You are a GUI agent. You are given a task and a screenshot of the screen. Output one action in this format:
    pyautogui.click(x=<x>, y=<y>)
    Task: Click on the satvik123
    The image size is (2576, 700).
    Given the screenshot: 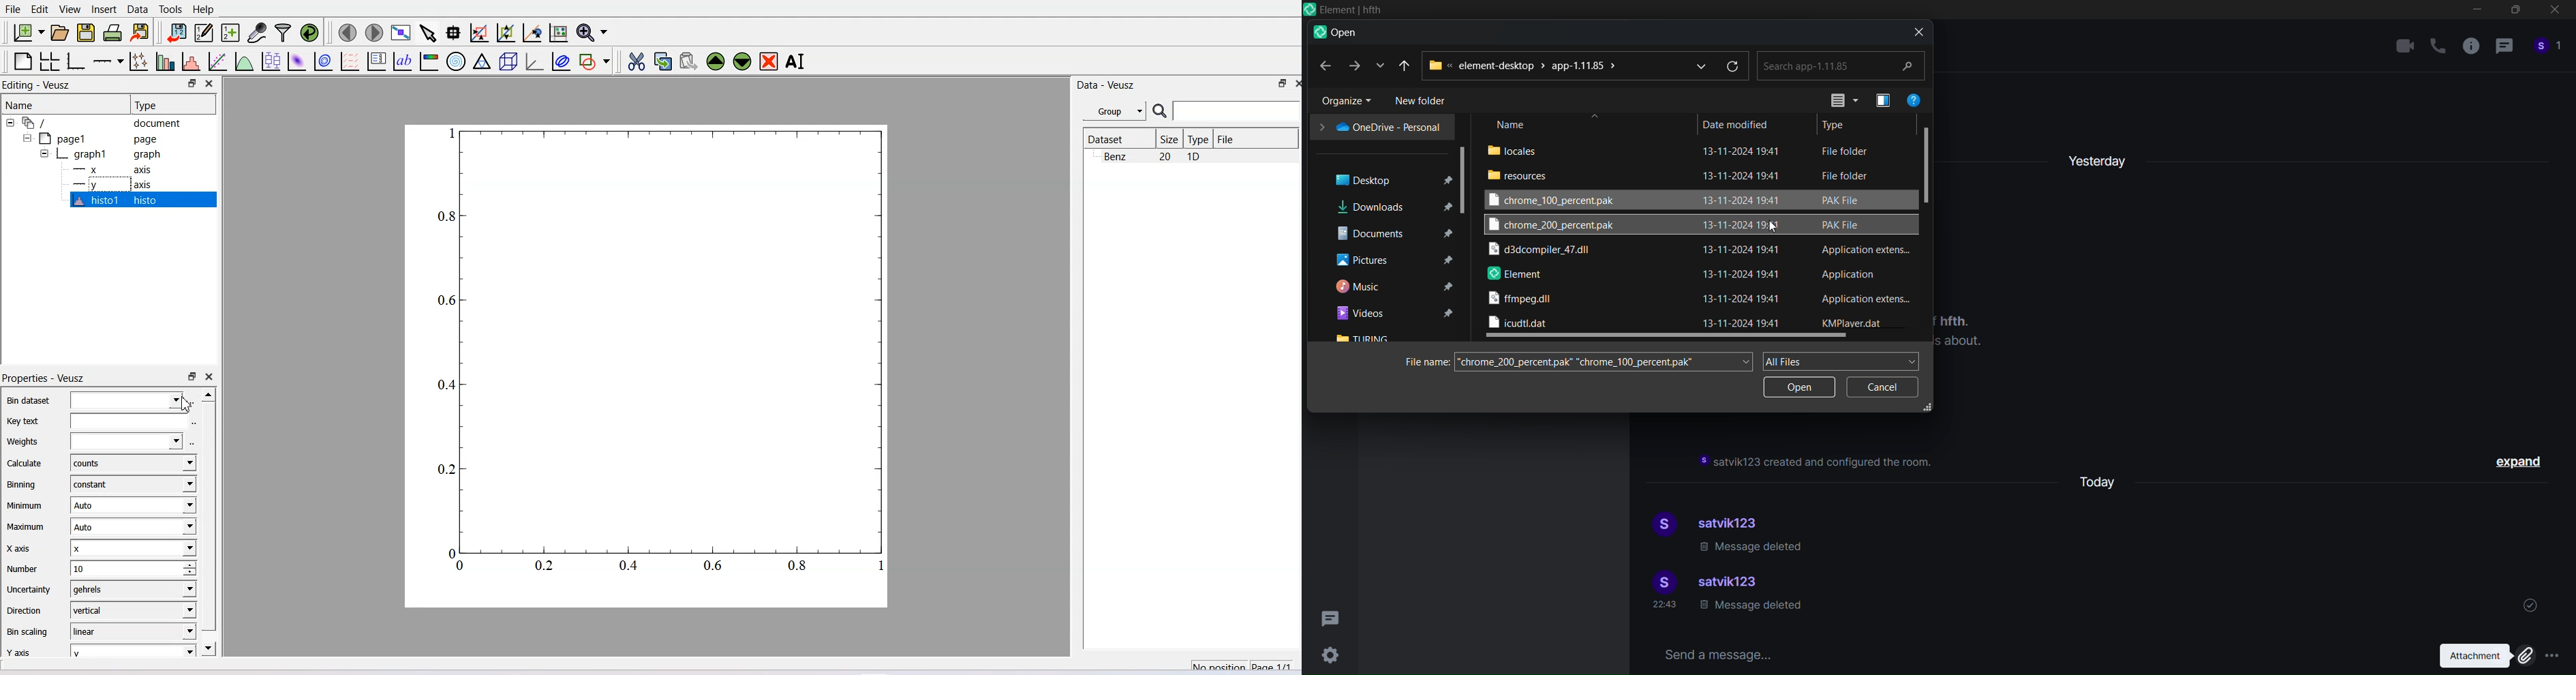 What is the action you would take?
    pyautogui.click(x=1731, y=583)
    